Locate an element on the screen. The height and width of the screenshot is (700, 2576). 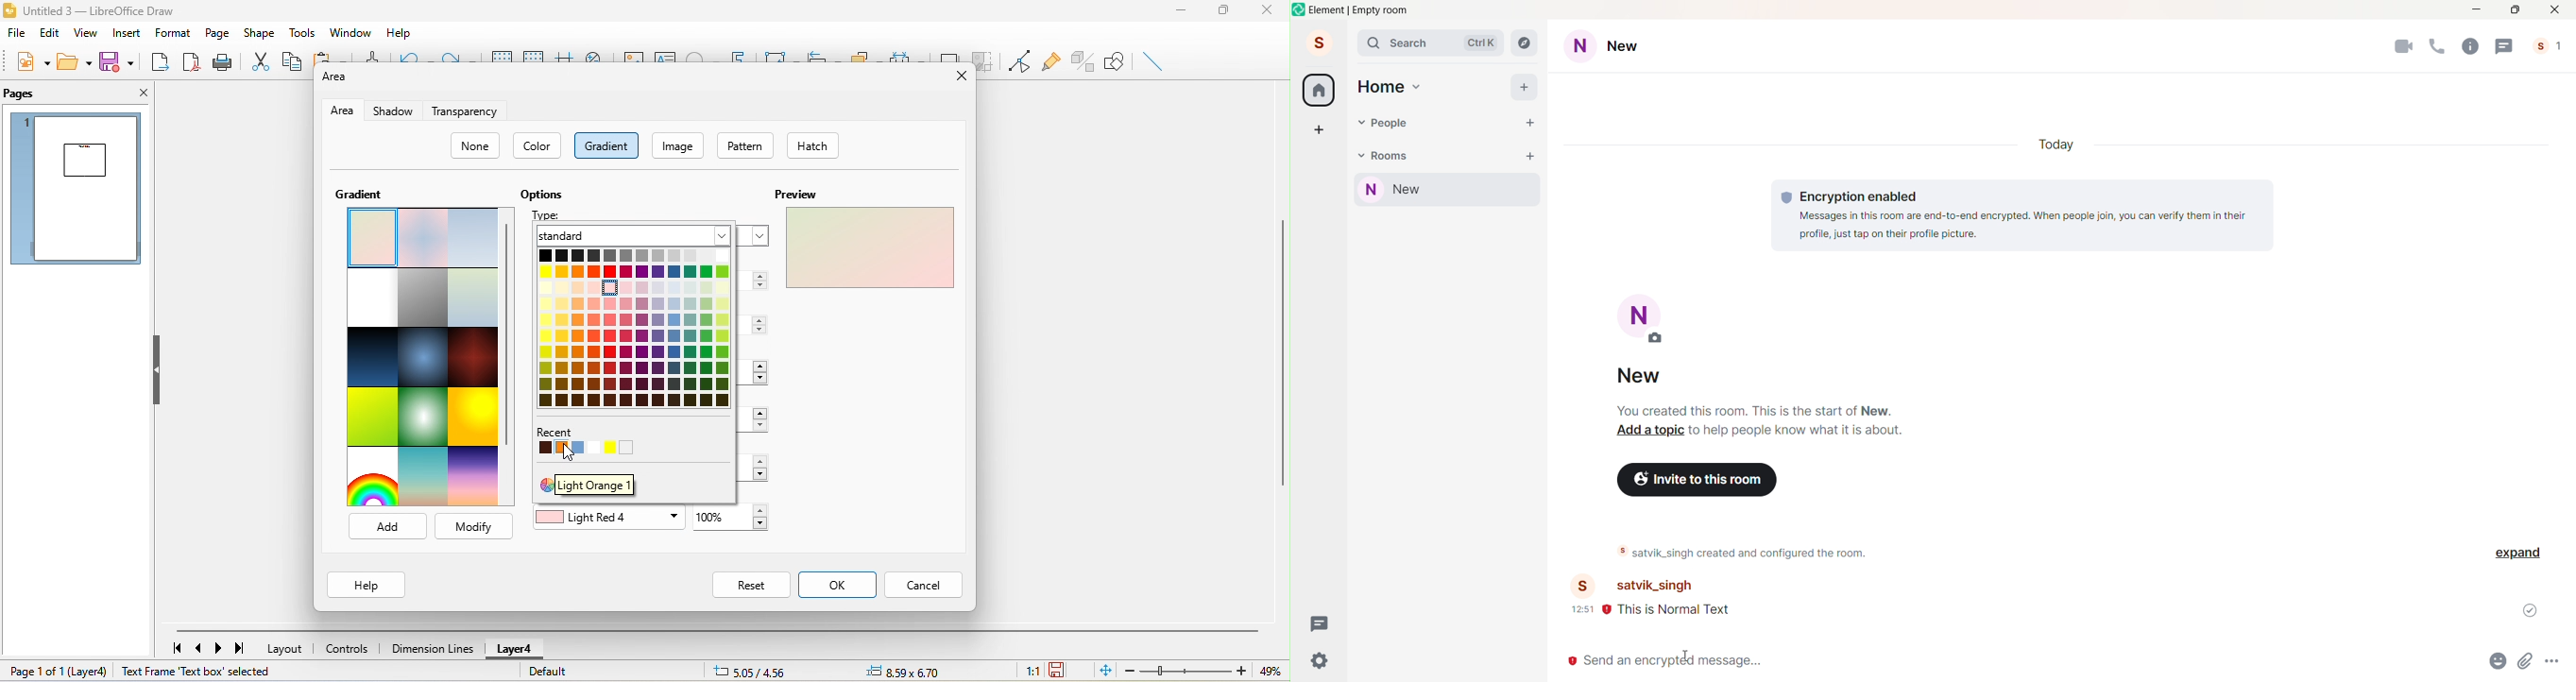
sundown is located at coordinates (475, 476).